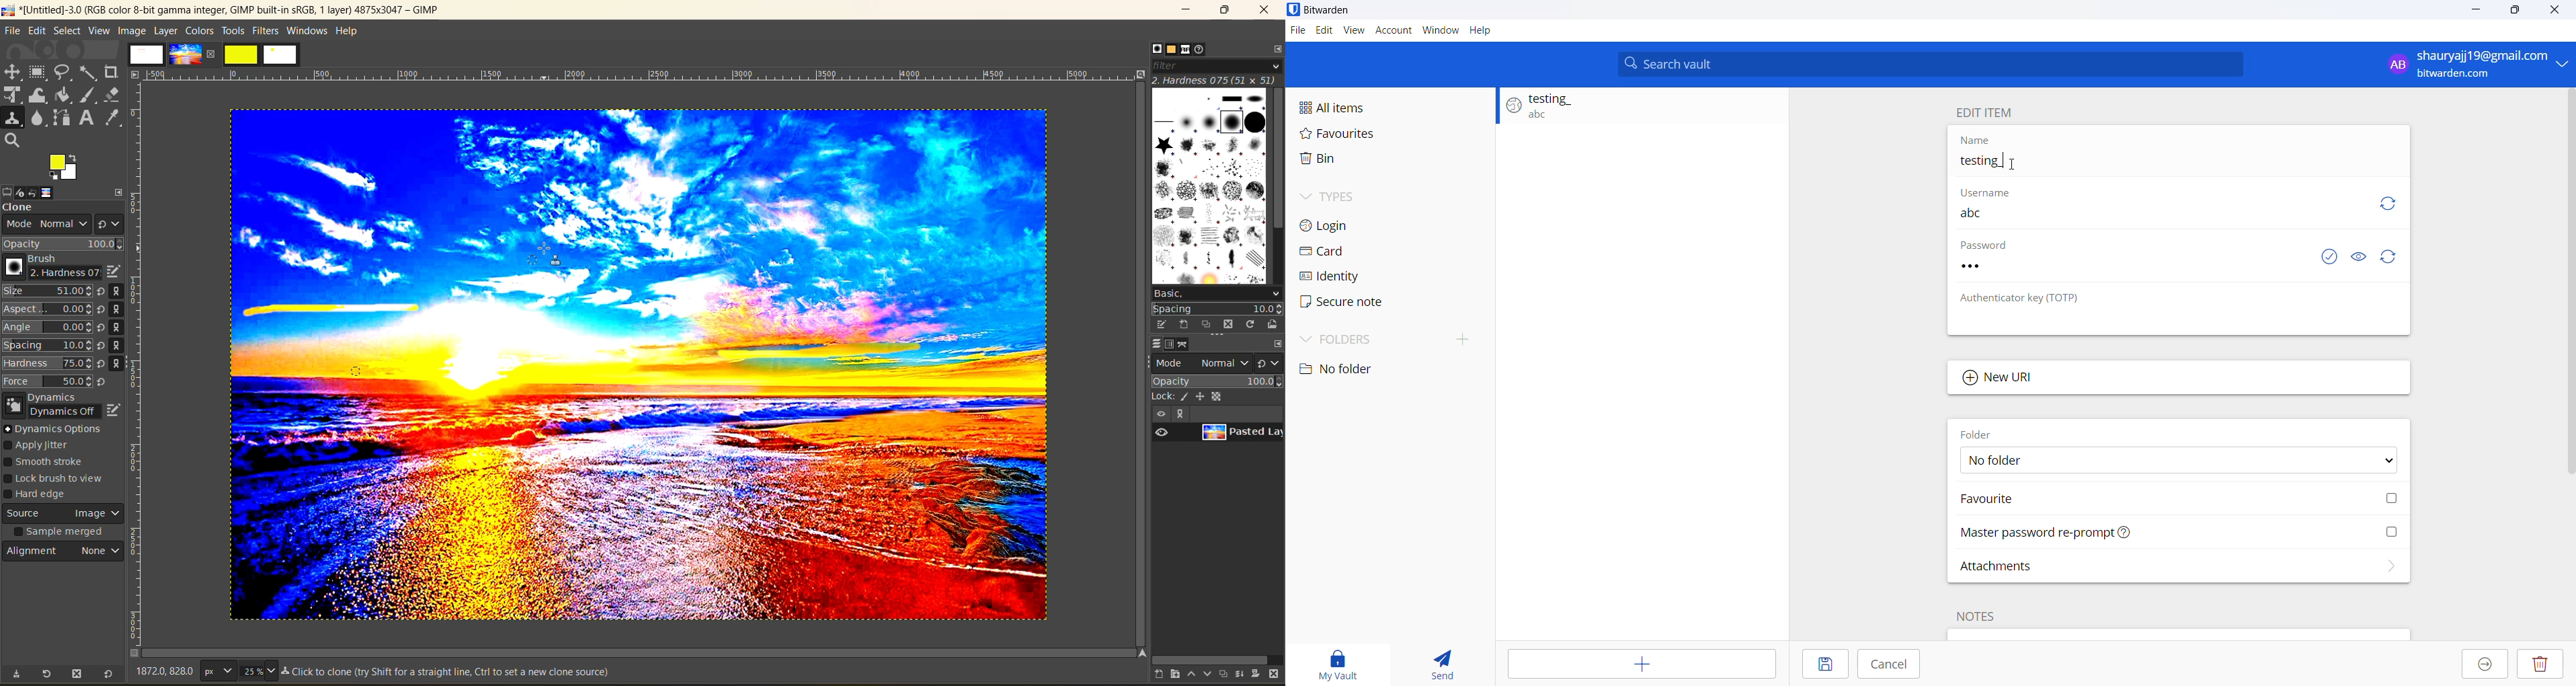 This screenshot has width=2576, height=700. What do you see at coordinates (1931, 65) in the screenshot?
I see `Search bar` at bounding box center [1931, 65].